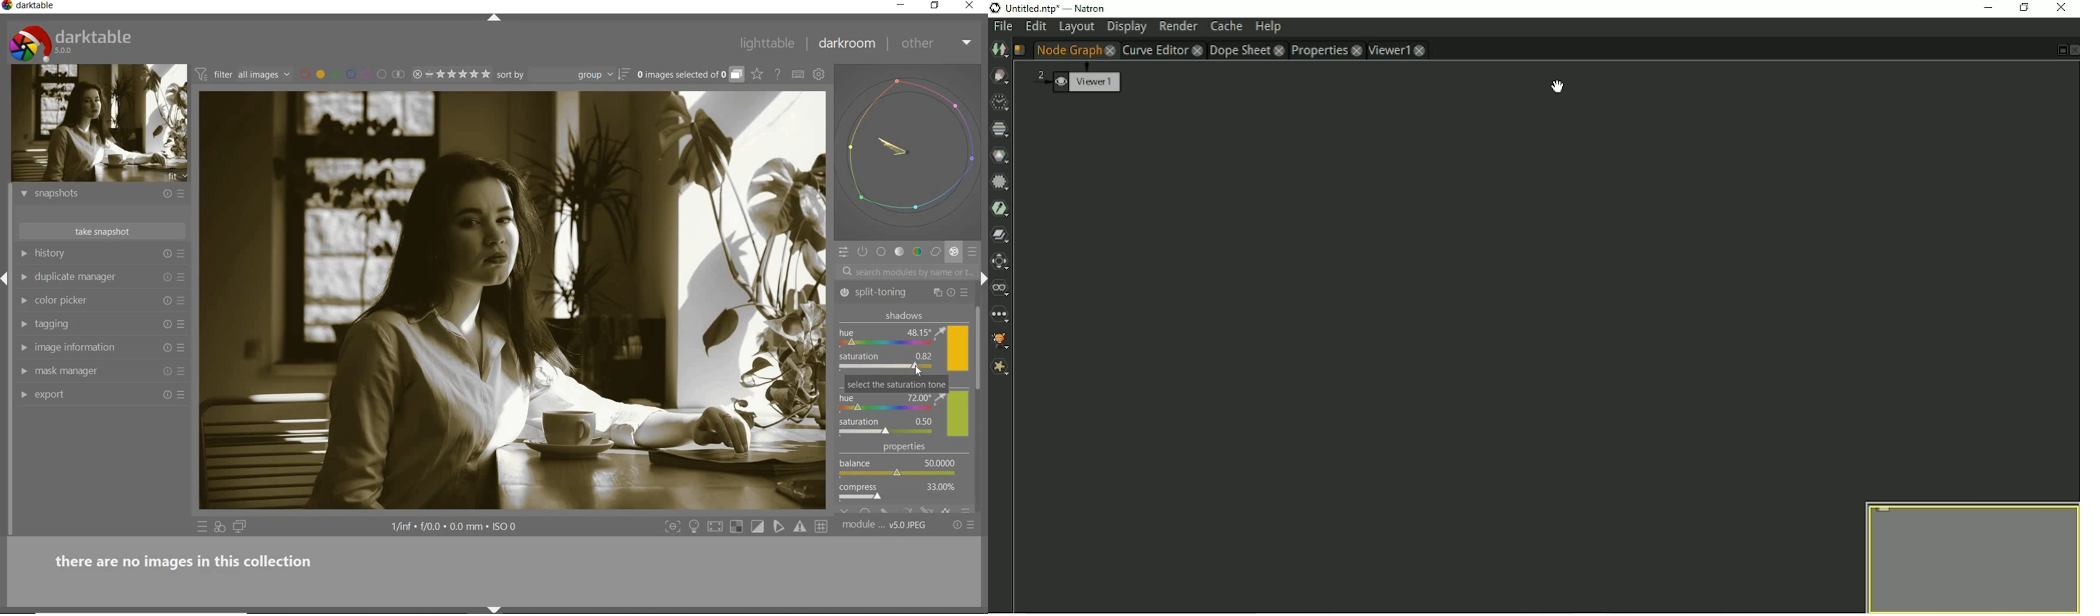 This screenshot has width=2100, height=616. I want to click on expand/collapse, so click(499, 18).